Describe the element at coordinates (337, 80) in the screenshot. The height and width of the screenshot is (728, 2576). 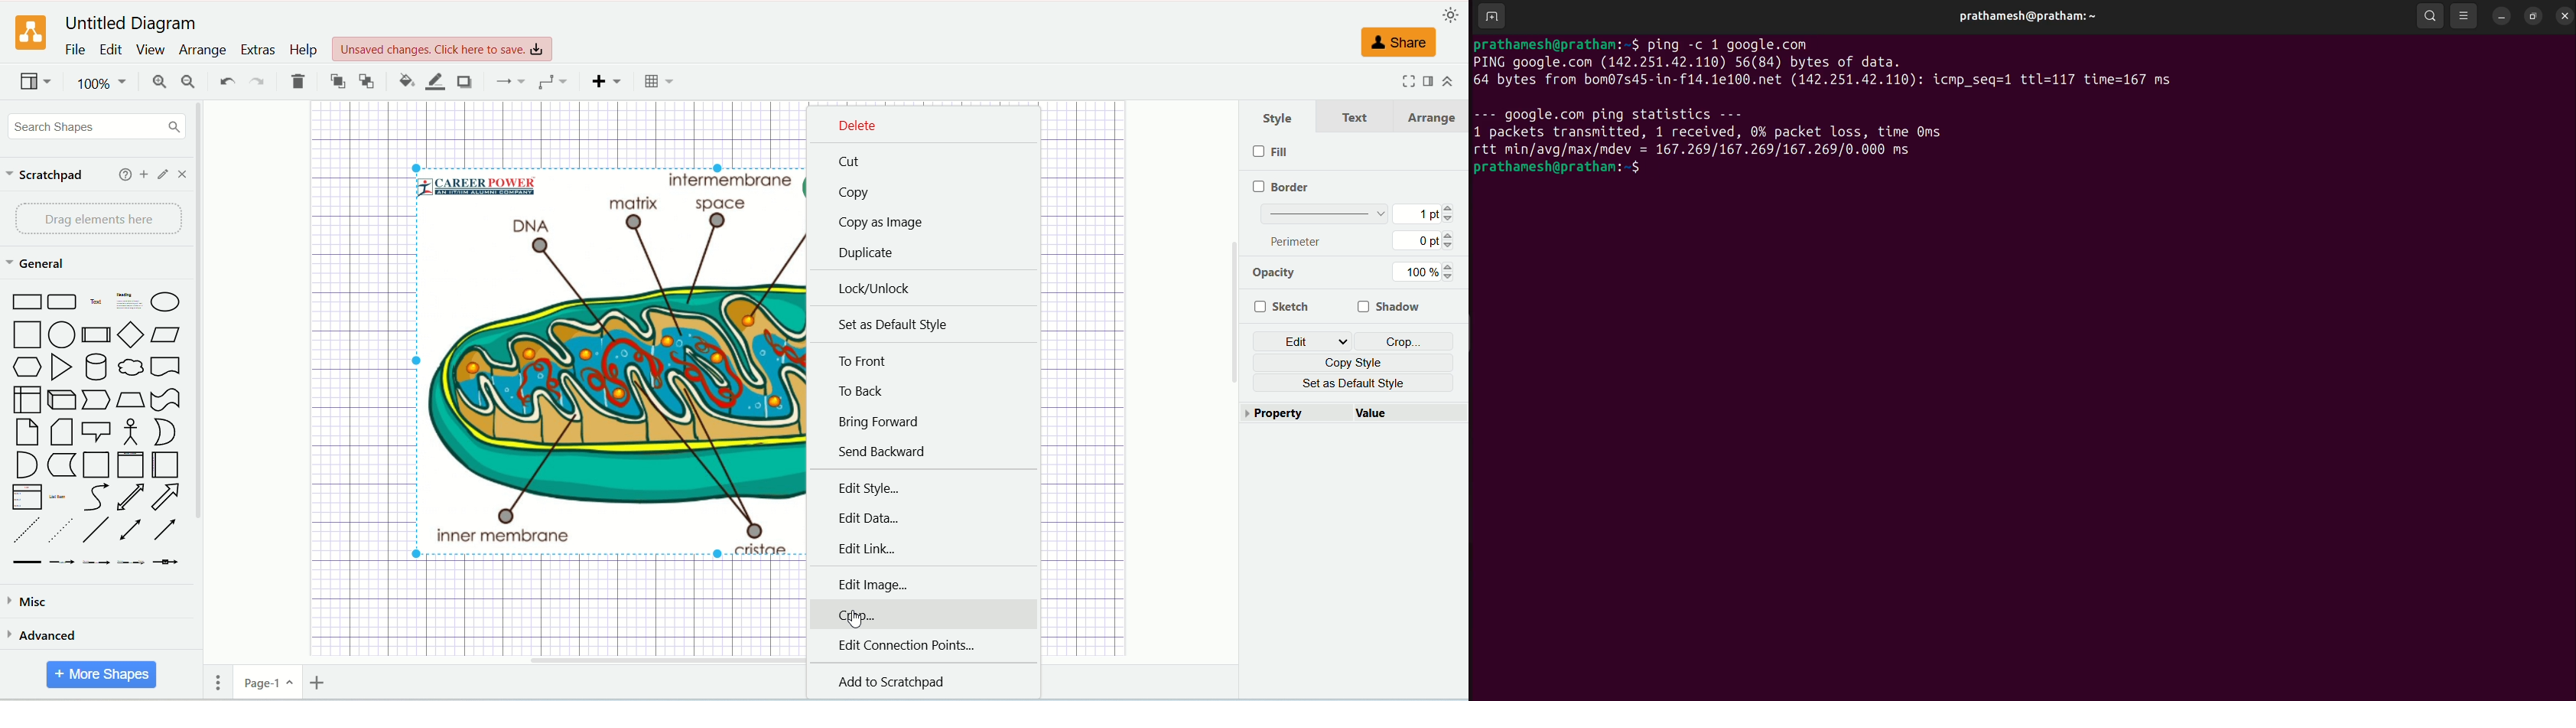
I see `to front` at that location.